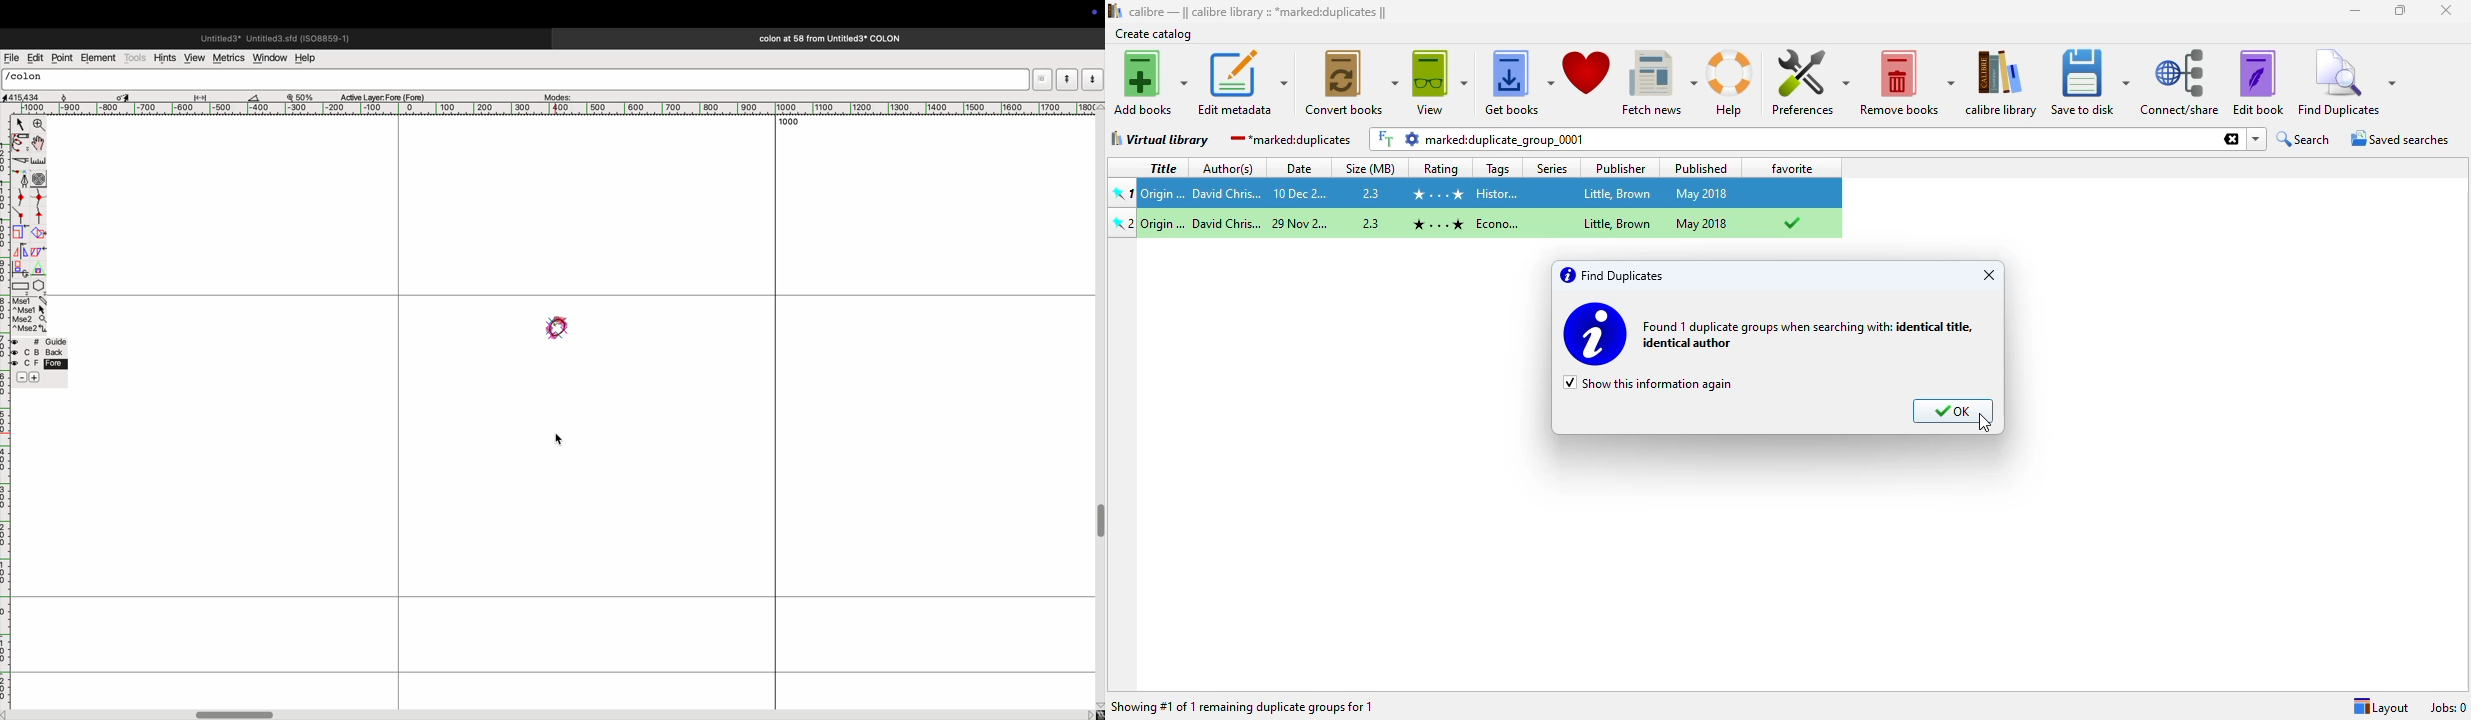  I want to click on size (MB), so click(1368, 167).